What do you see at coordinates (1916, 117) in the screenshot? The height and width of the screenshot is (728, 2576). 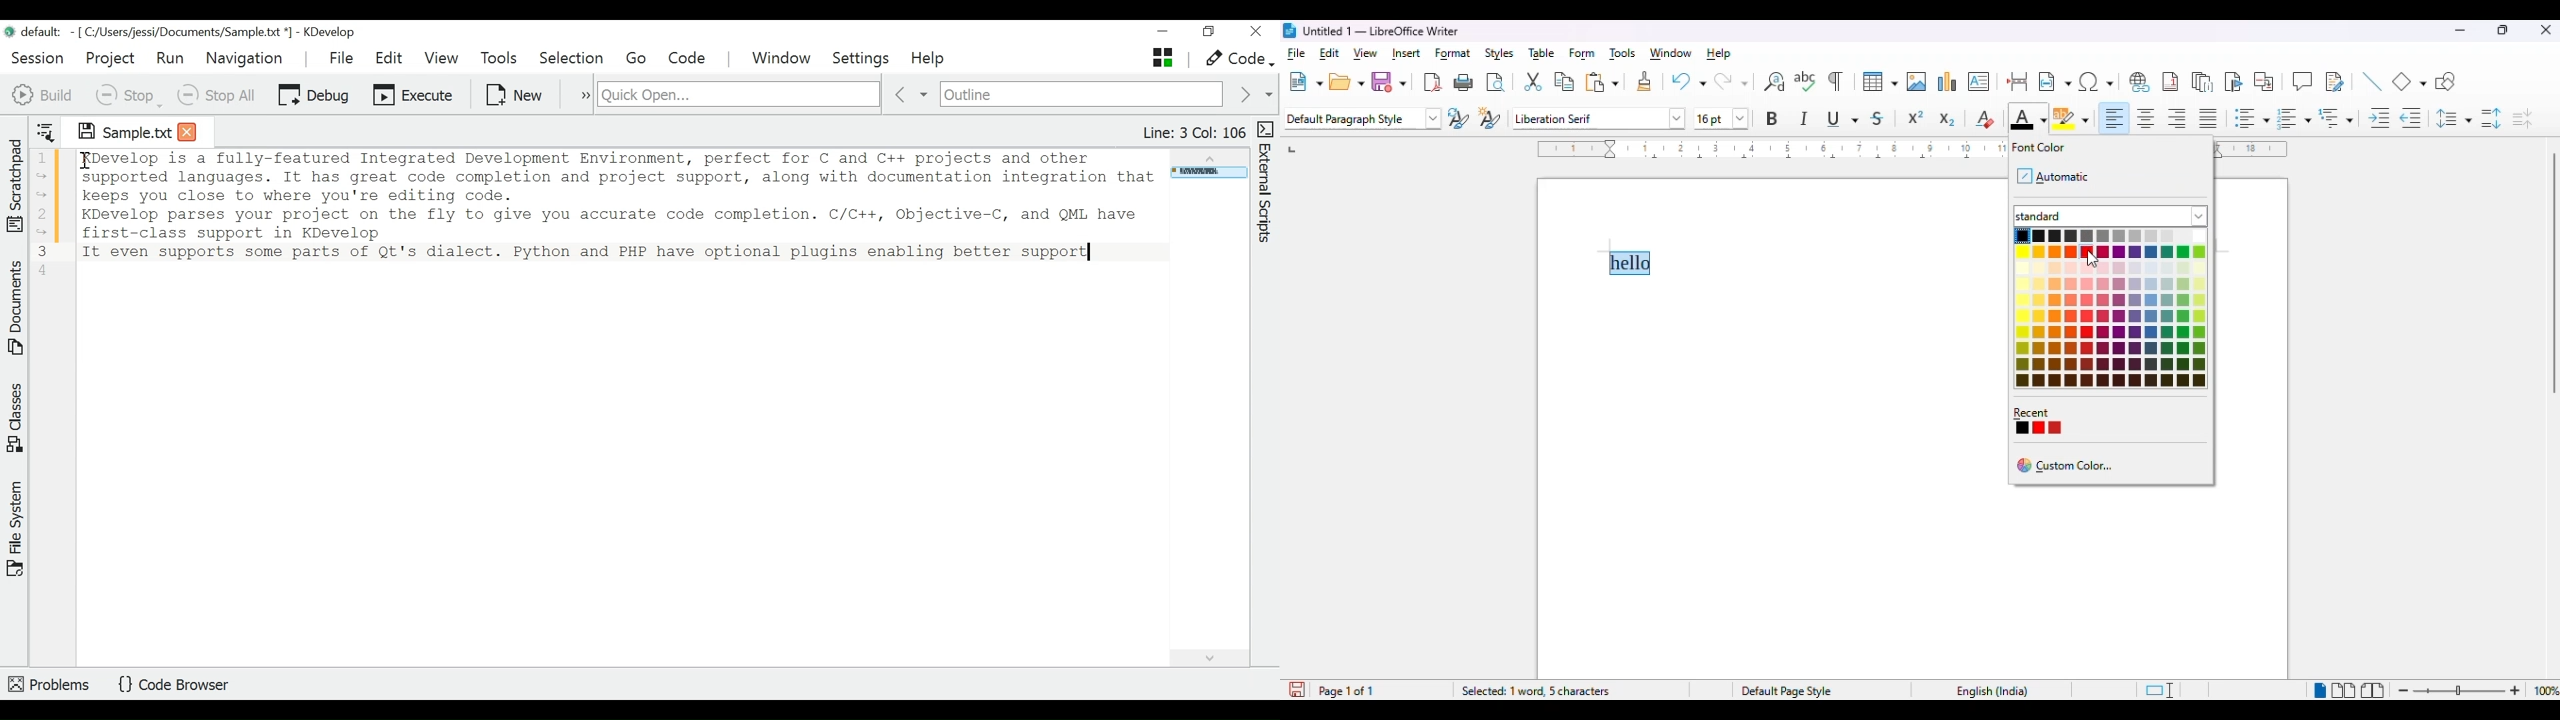 I see `superscript` at bounding box center [1916, 117].